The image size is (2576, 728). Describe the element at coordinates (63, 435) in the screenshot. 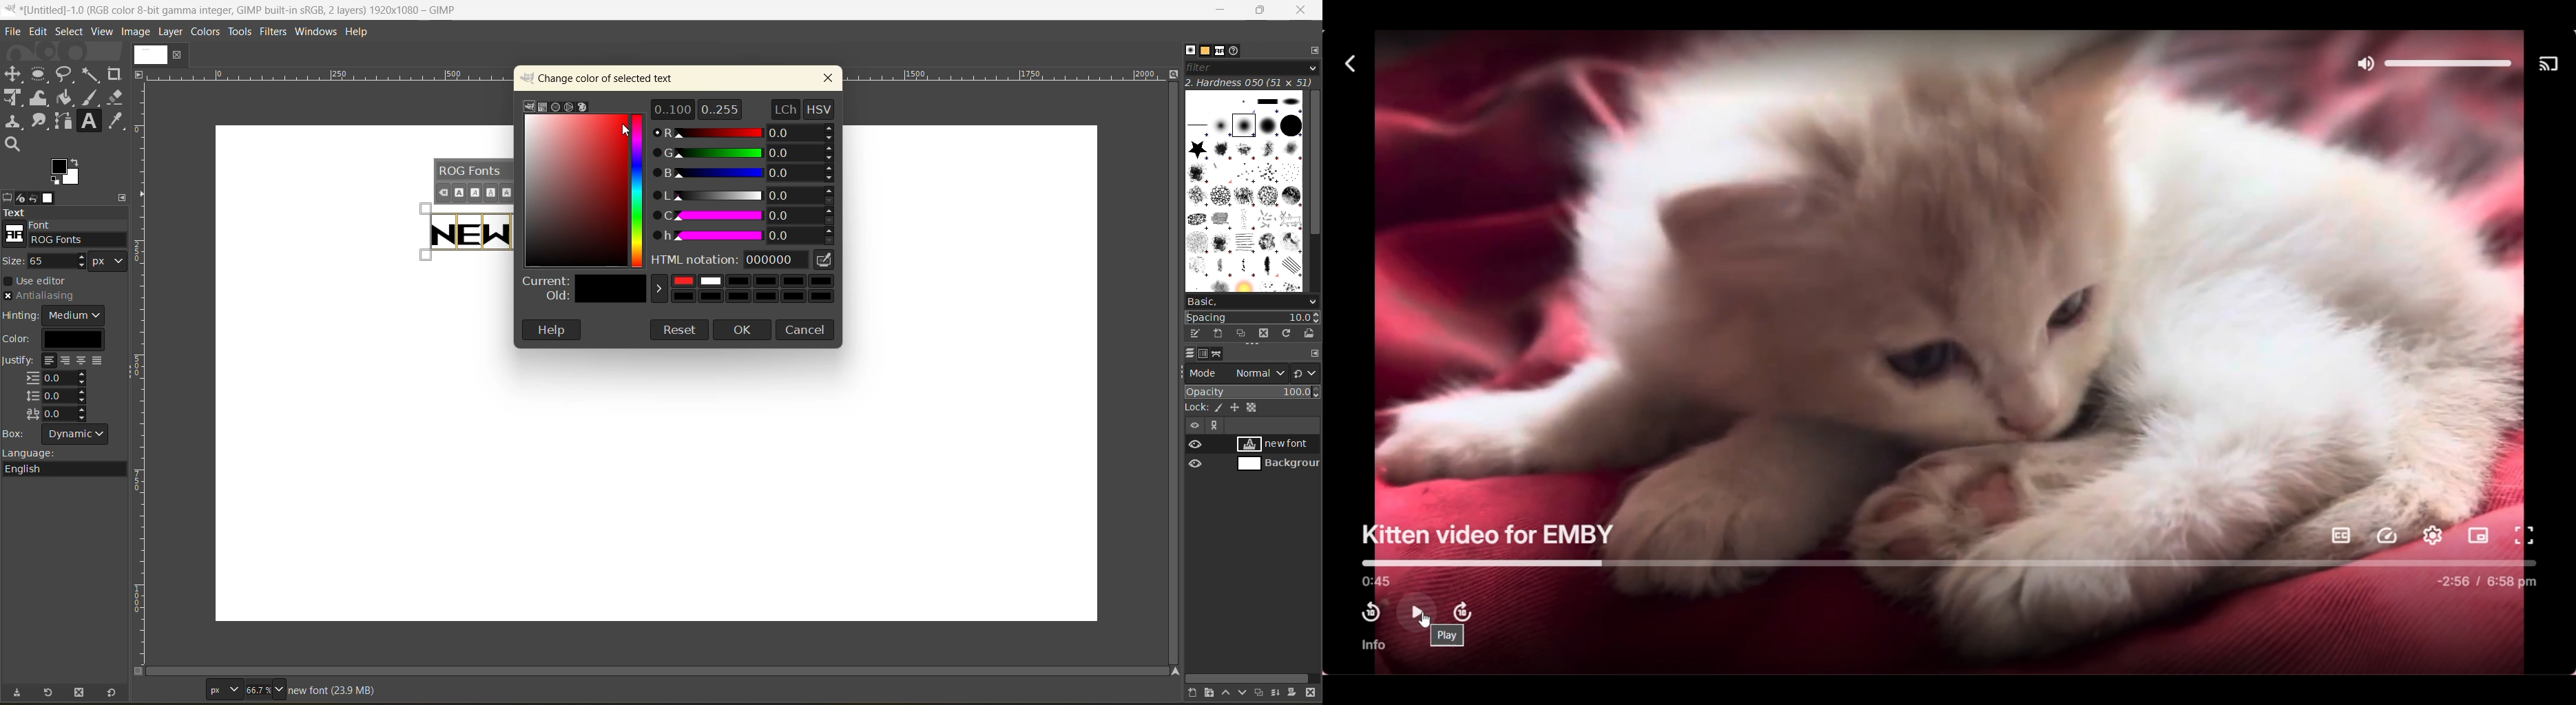

I see `box` at that location.